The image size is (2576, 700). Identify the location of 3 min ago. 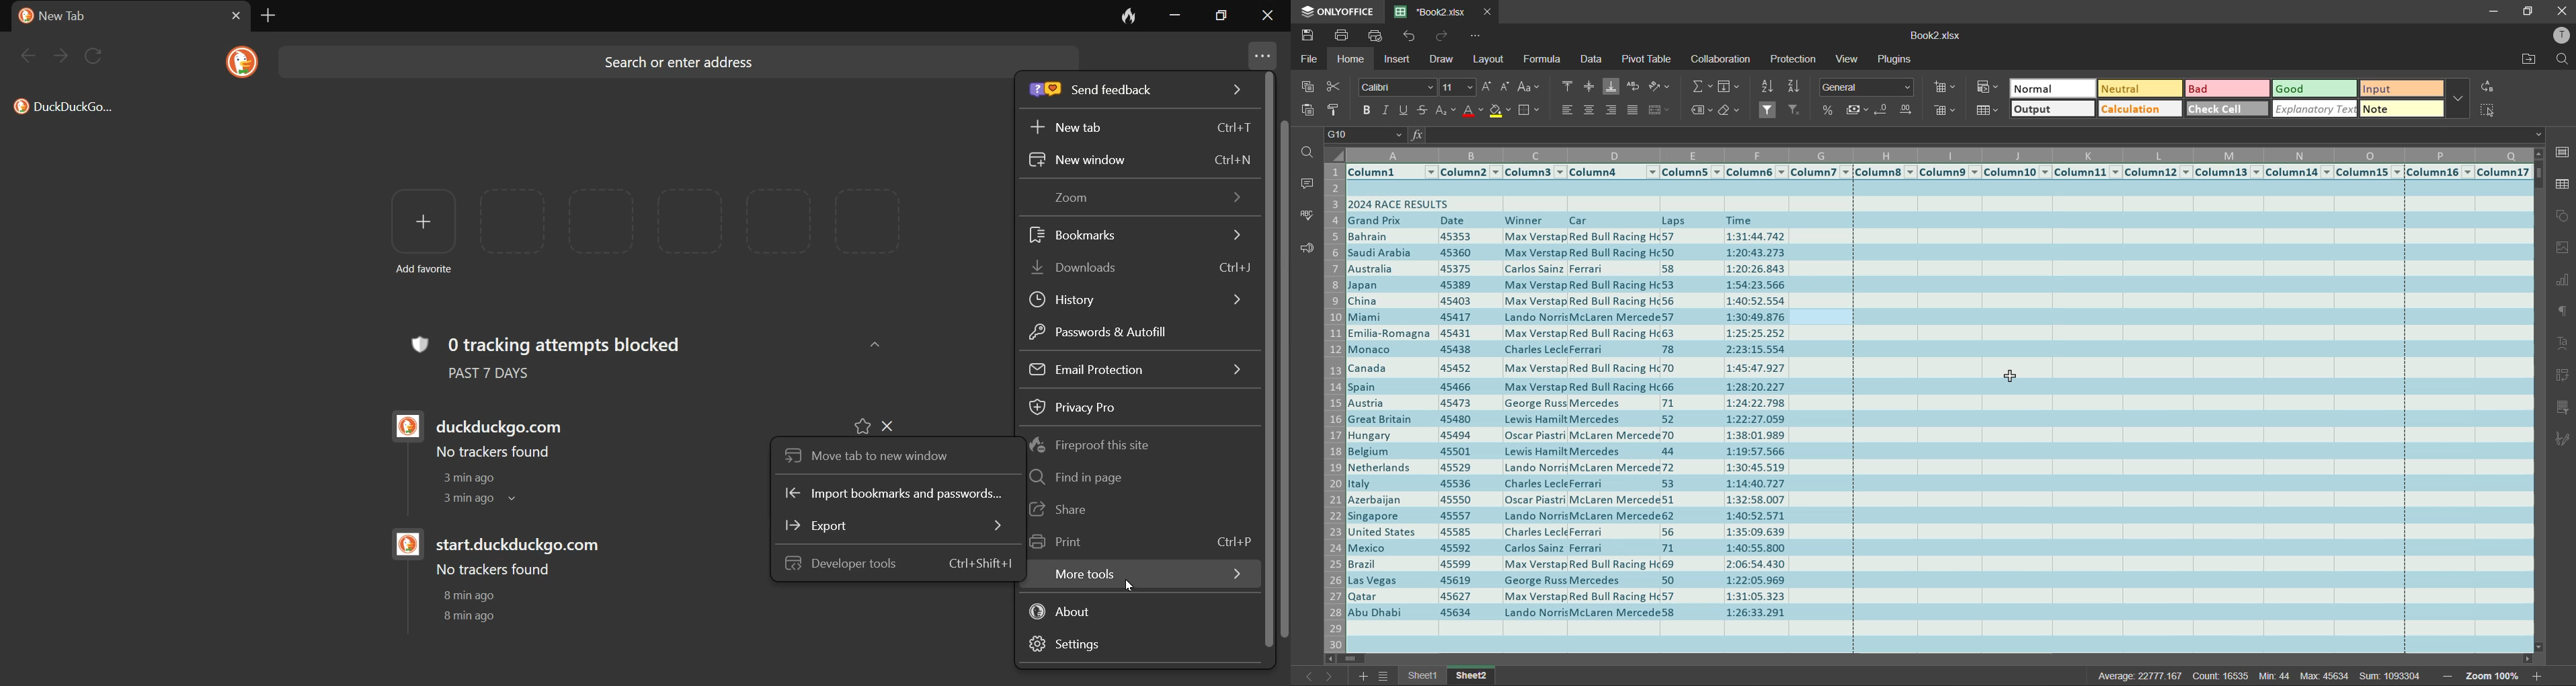
(465, 479).